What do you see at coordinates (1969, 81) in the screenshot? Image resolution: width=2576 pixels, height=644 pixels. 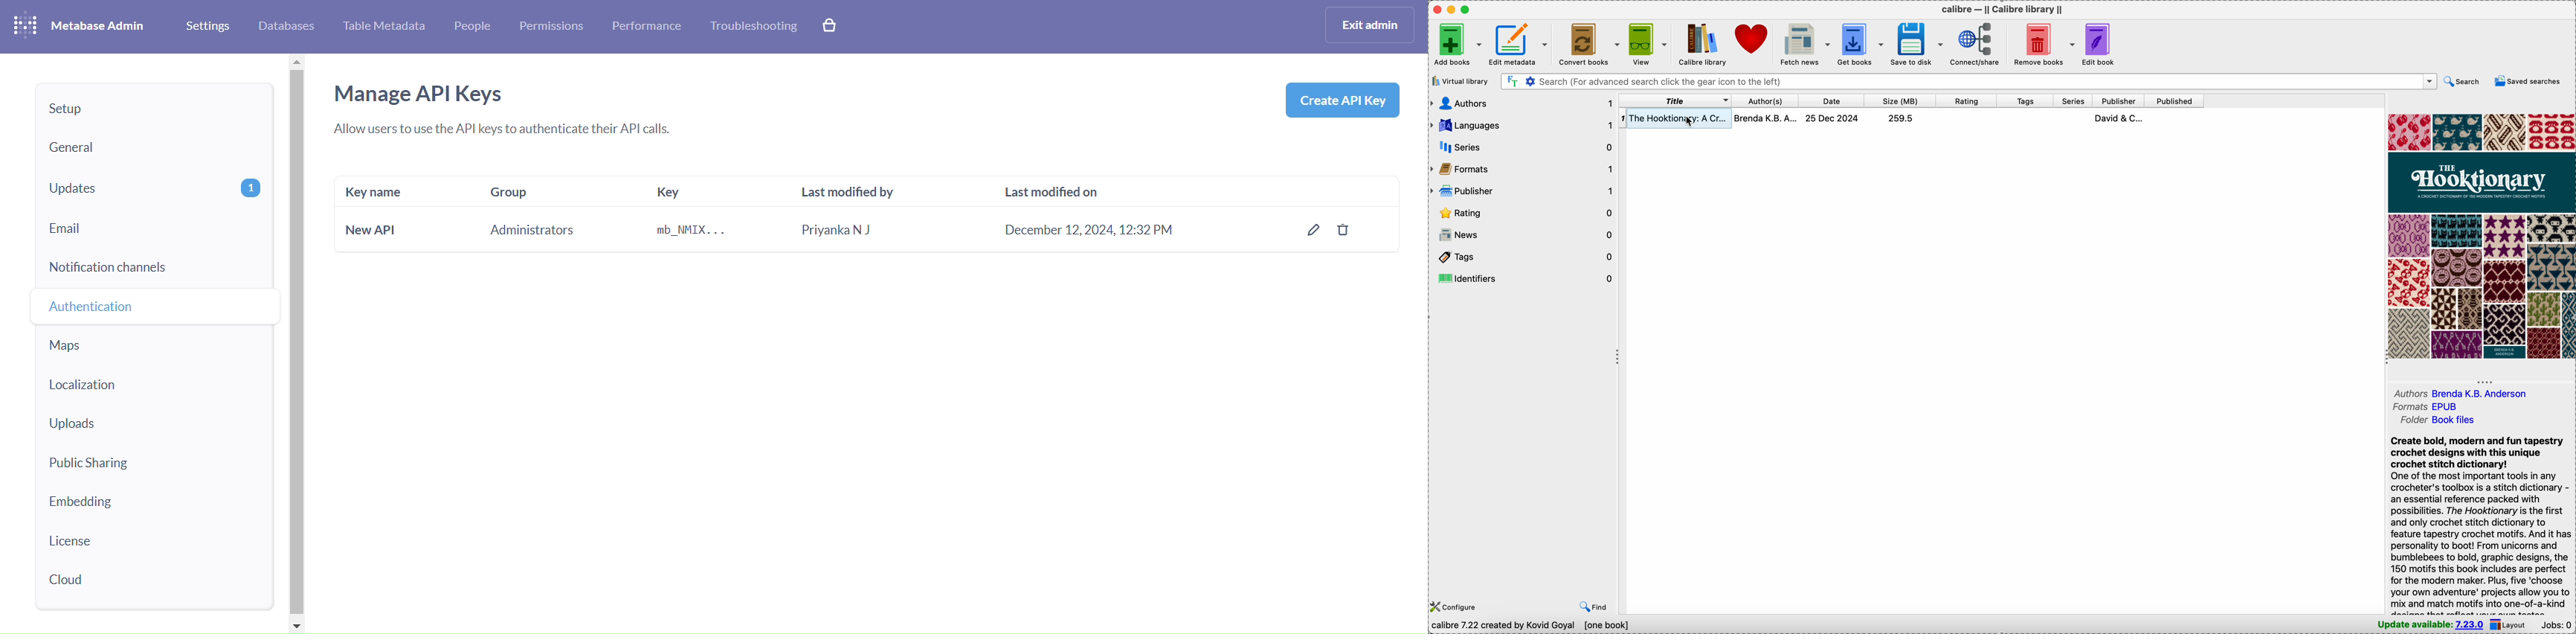 I see `search bar` at bounding box center [1969, 81].